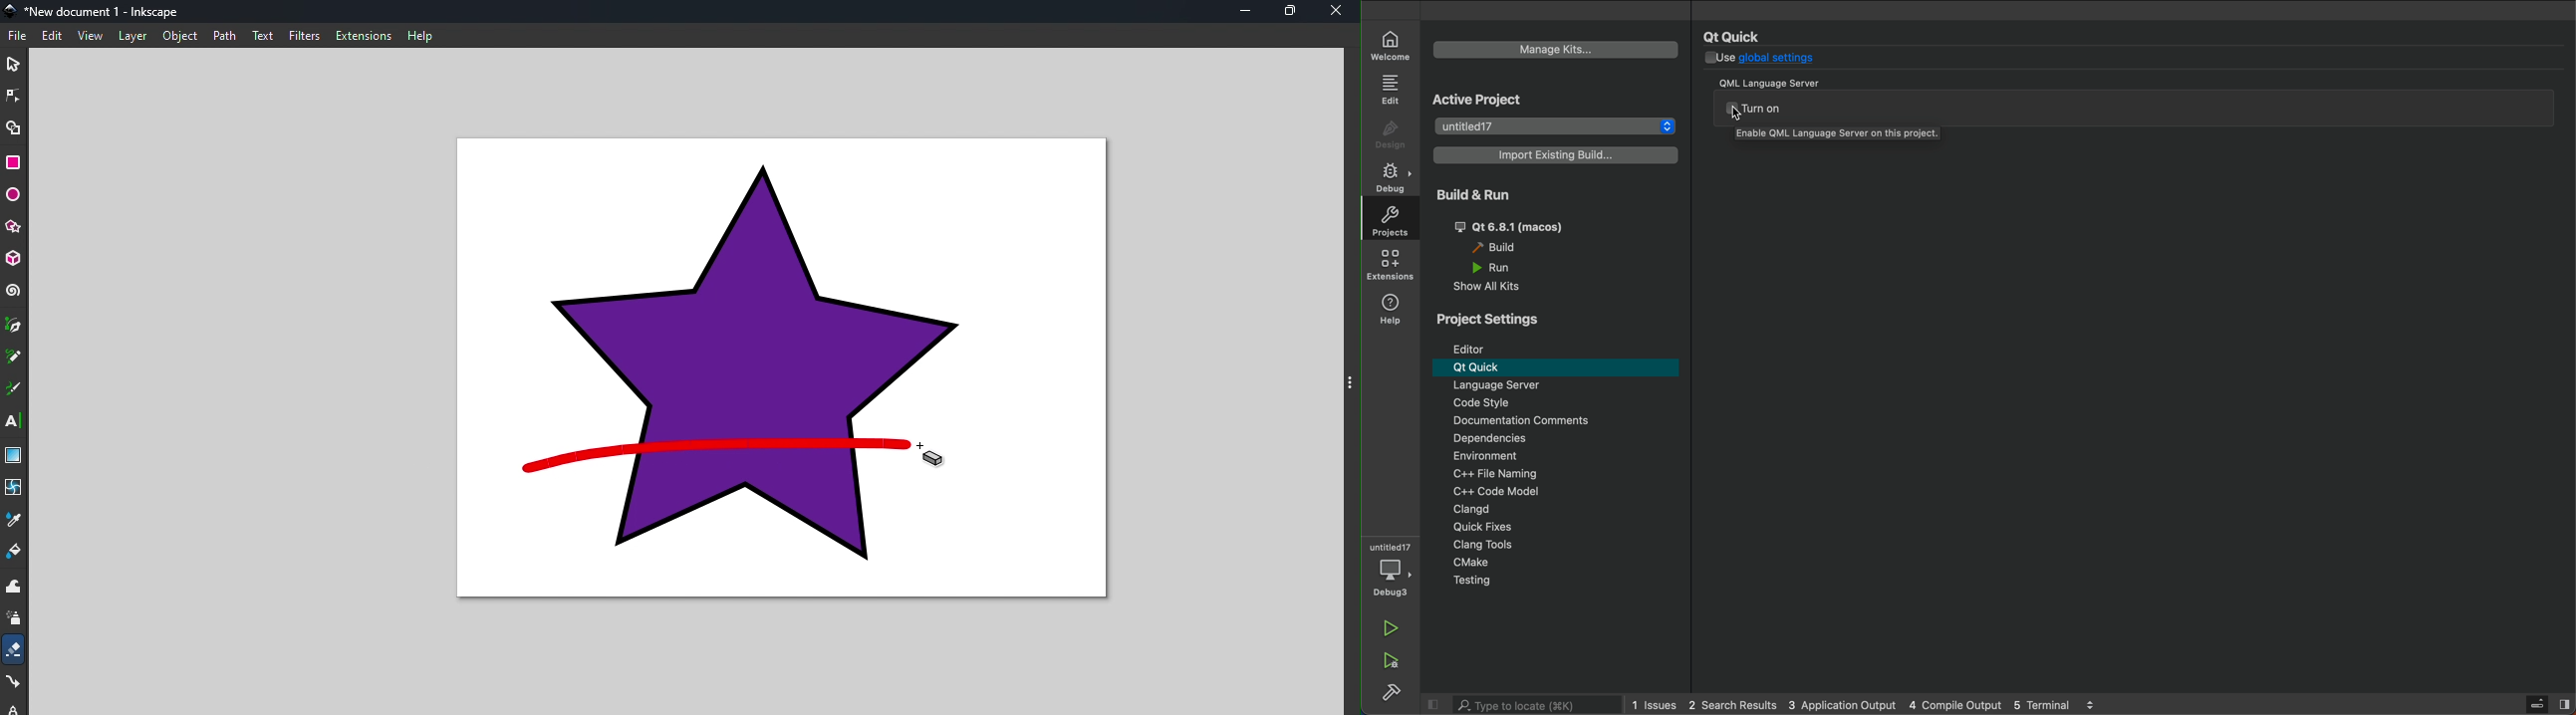  I want to click on c++ file naming, so click(1561, 473).